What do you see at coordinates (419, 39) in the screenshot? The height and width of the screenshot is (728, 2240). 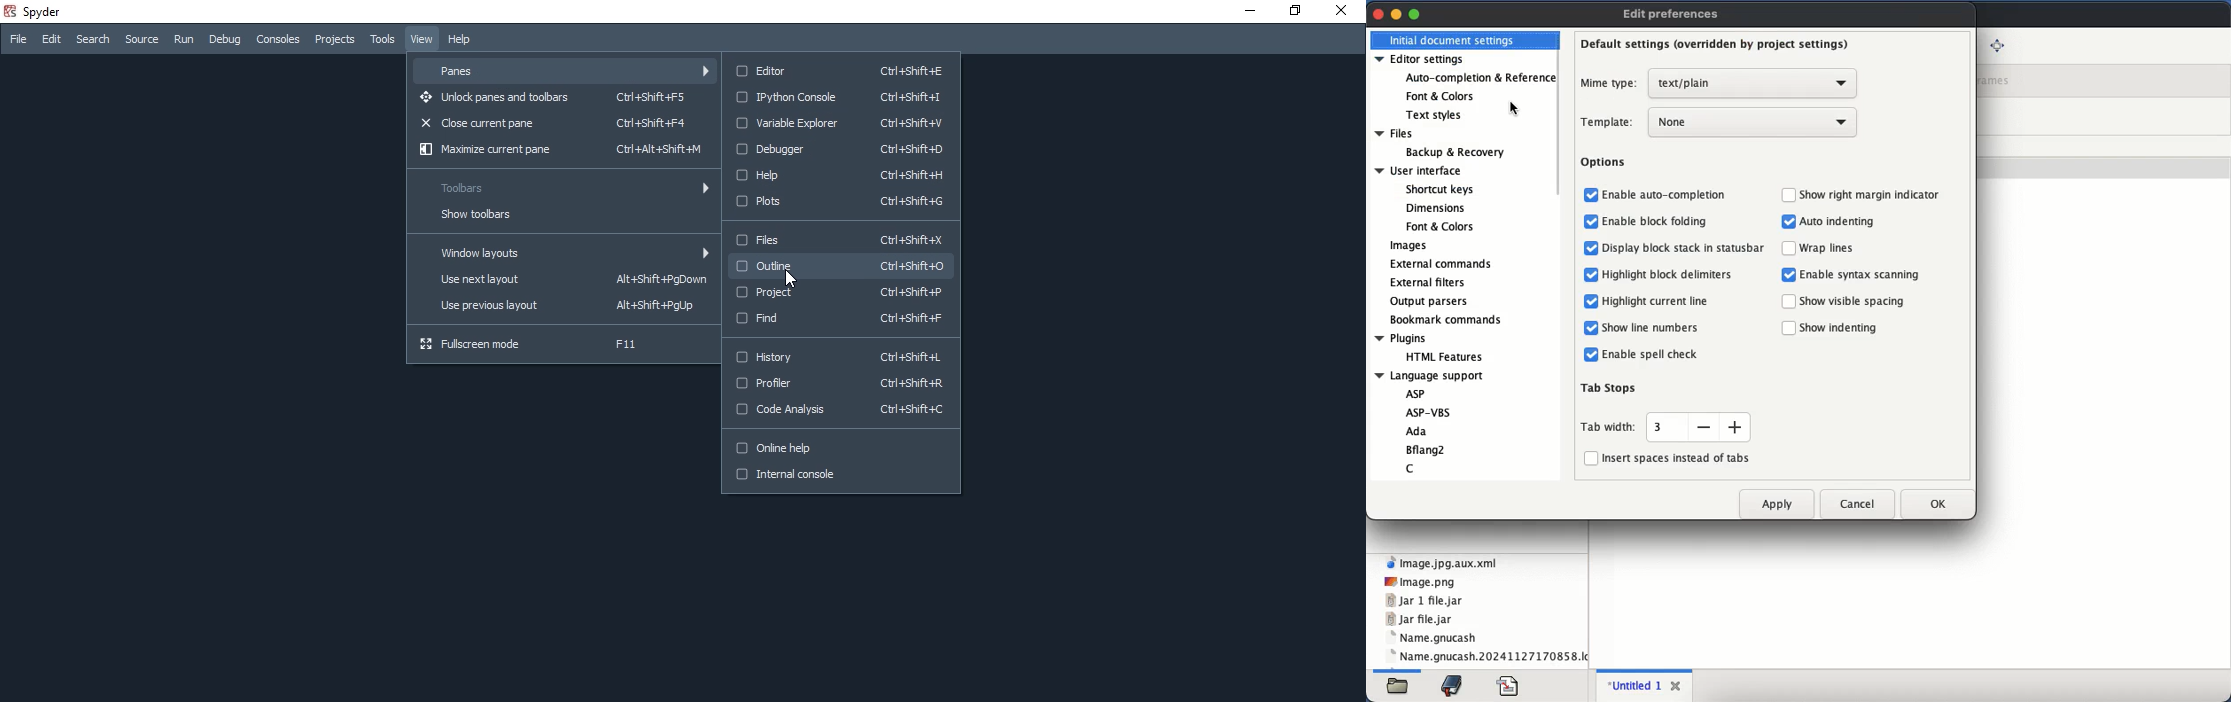 I see `View` at bounding box center [419, 39].